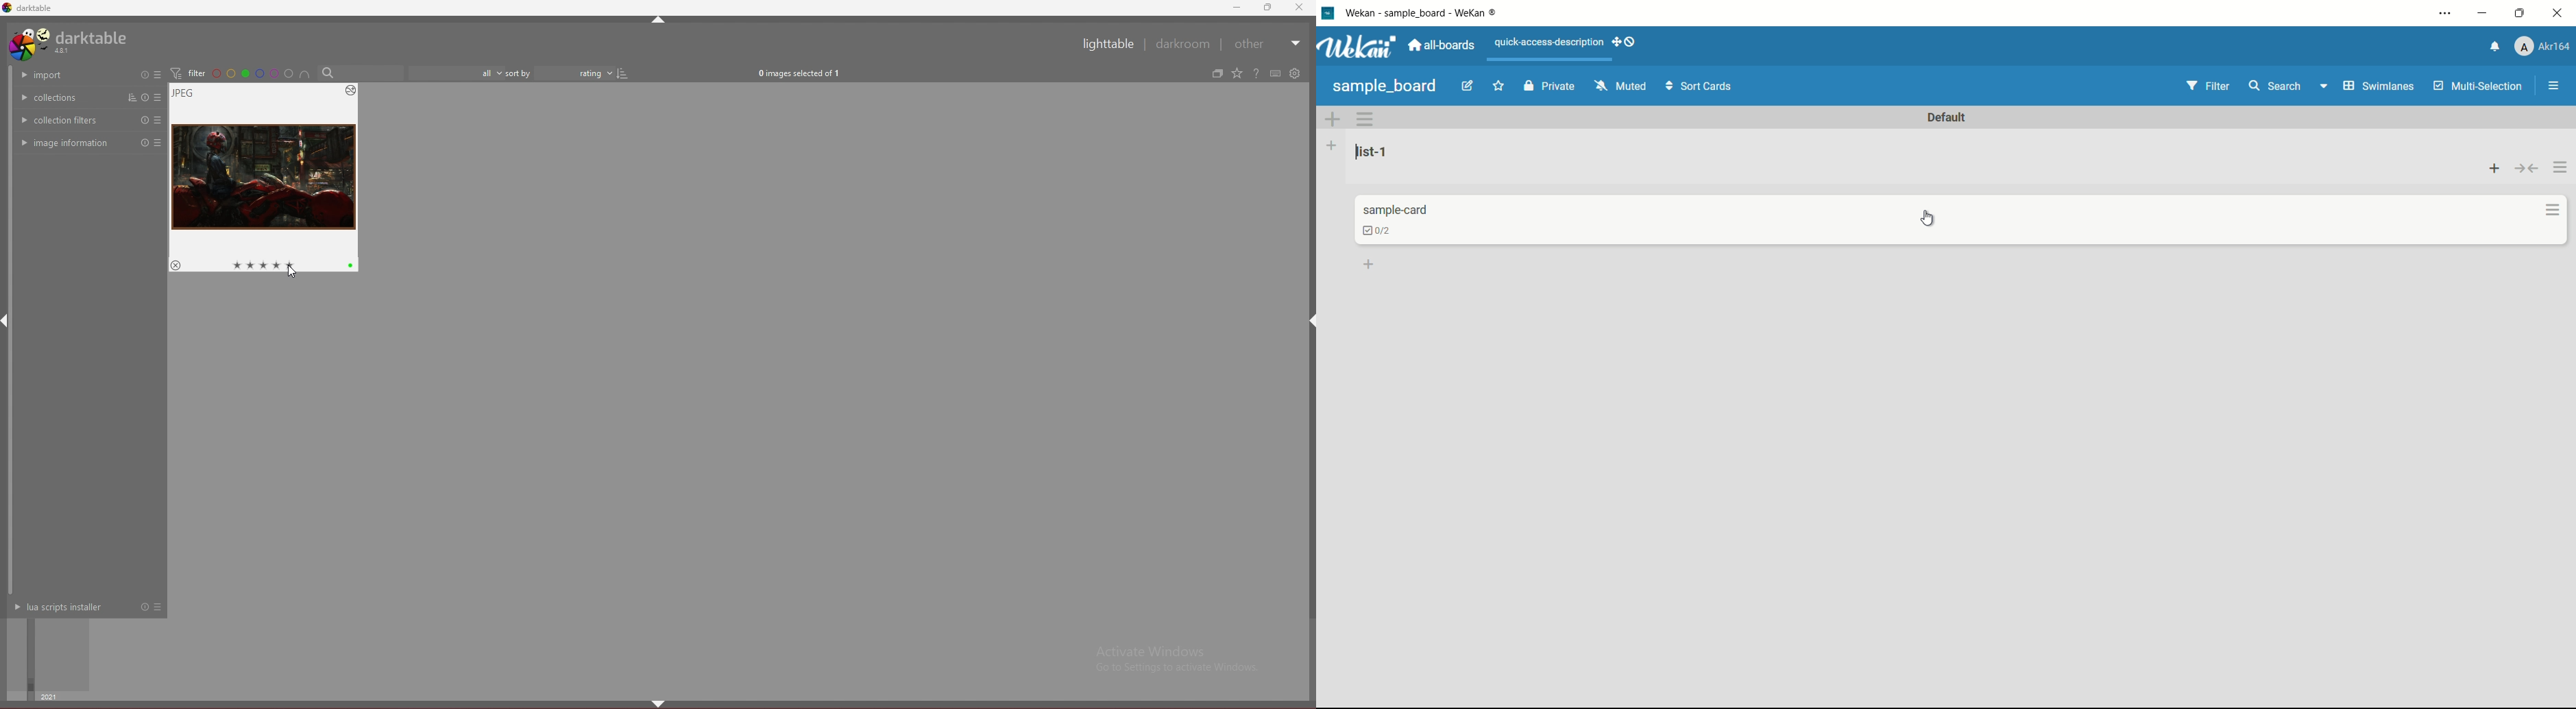 Image resolution: width=2576 pixels, height=728 pixels. What do you see at coordinates (132, 97) in the screenshot?
I see `sort` at bounding box center [132, 97].